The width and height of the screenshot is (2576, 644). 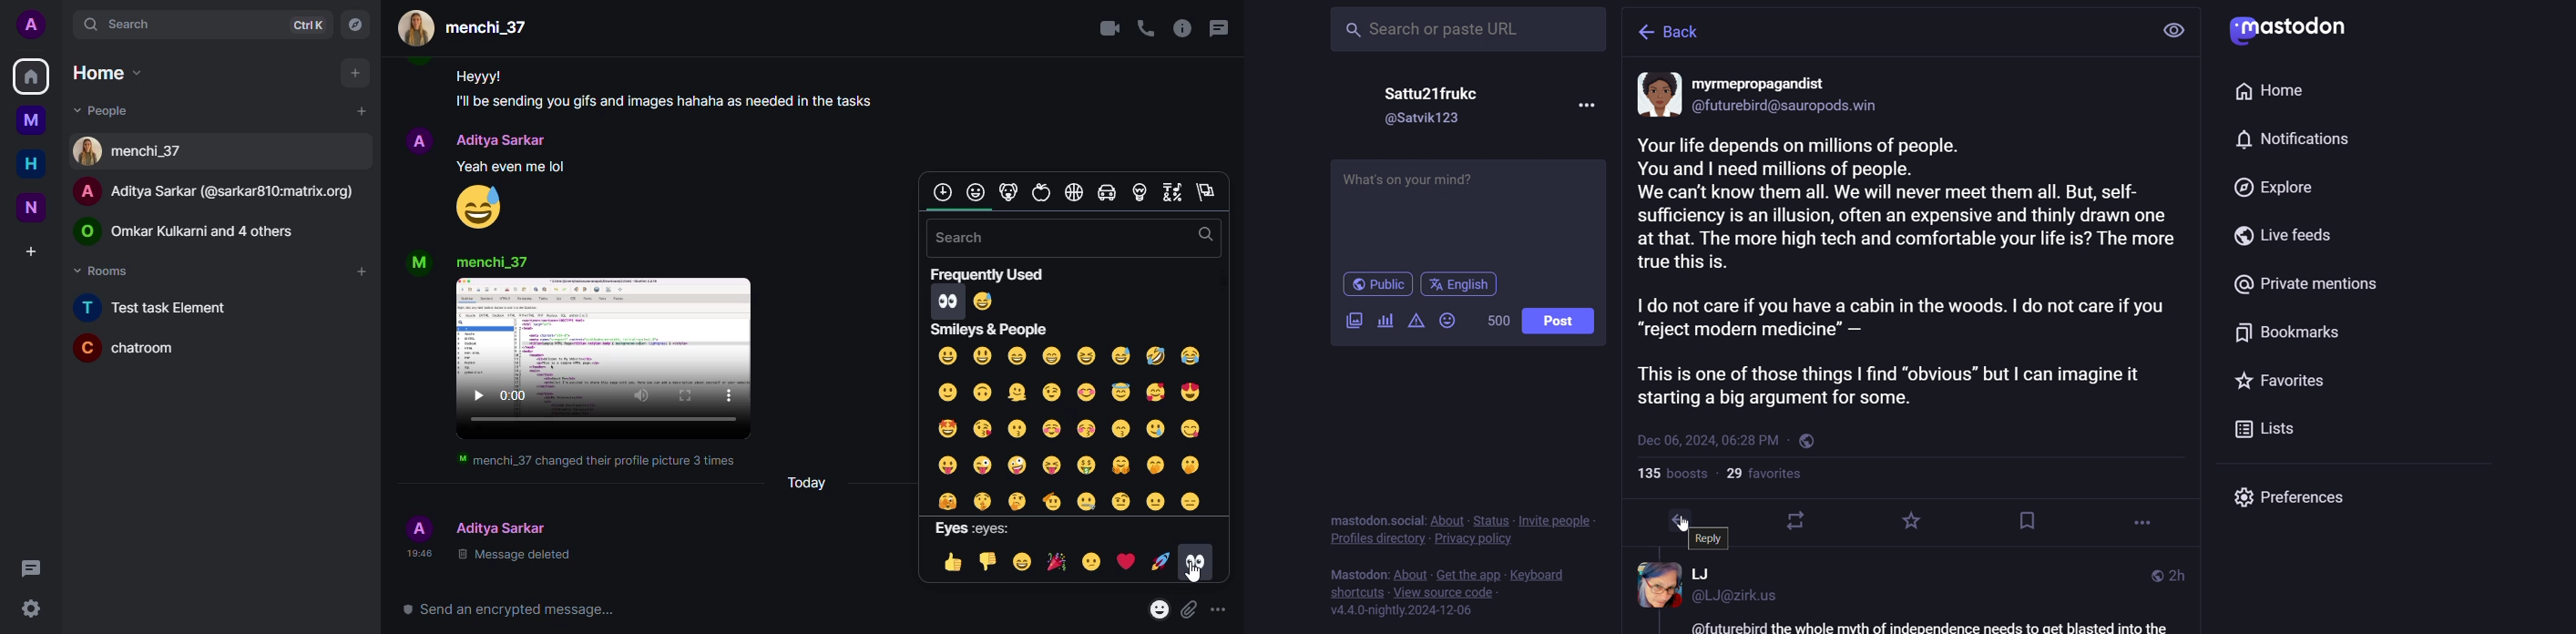 I want to click on search, so click(x=1464, y=30).